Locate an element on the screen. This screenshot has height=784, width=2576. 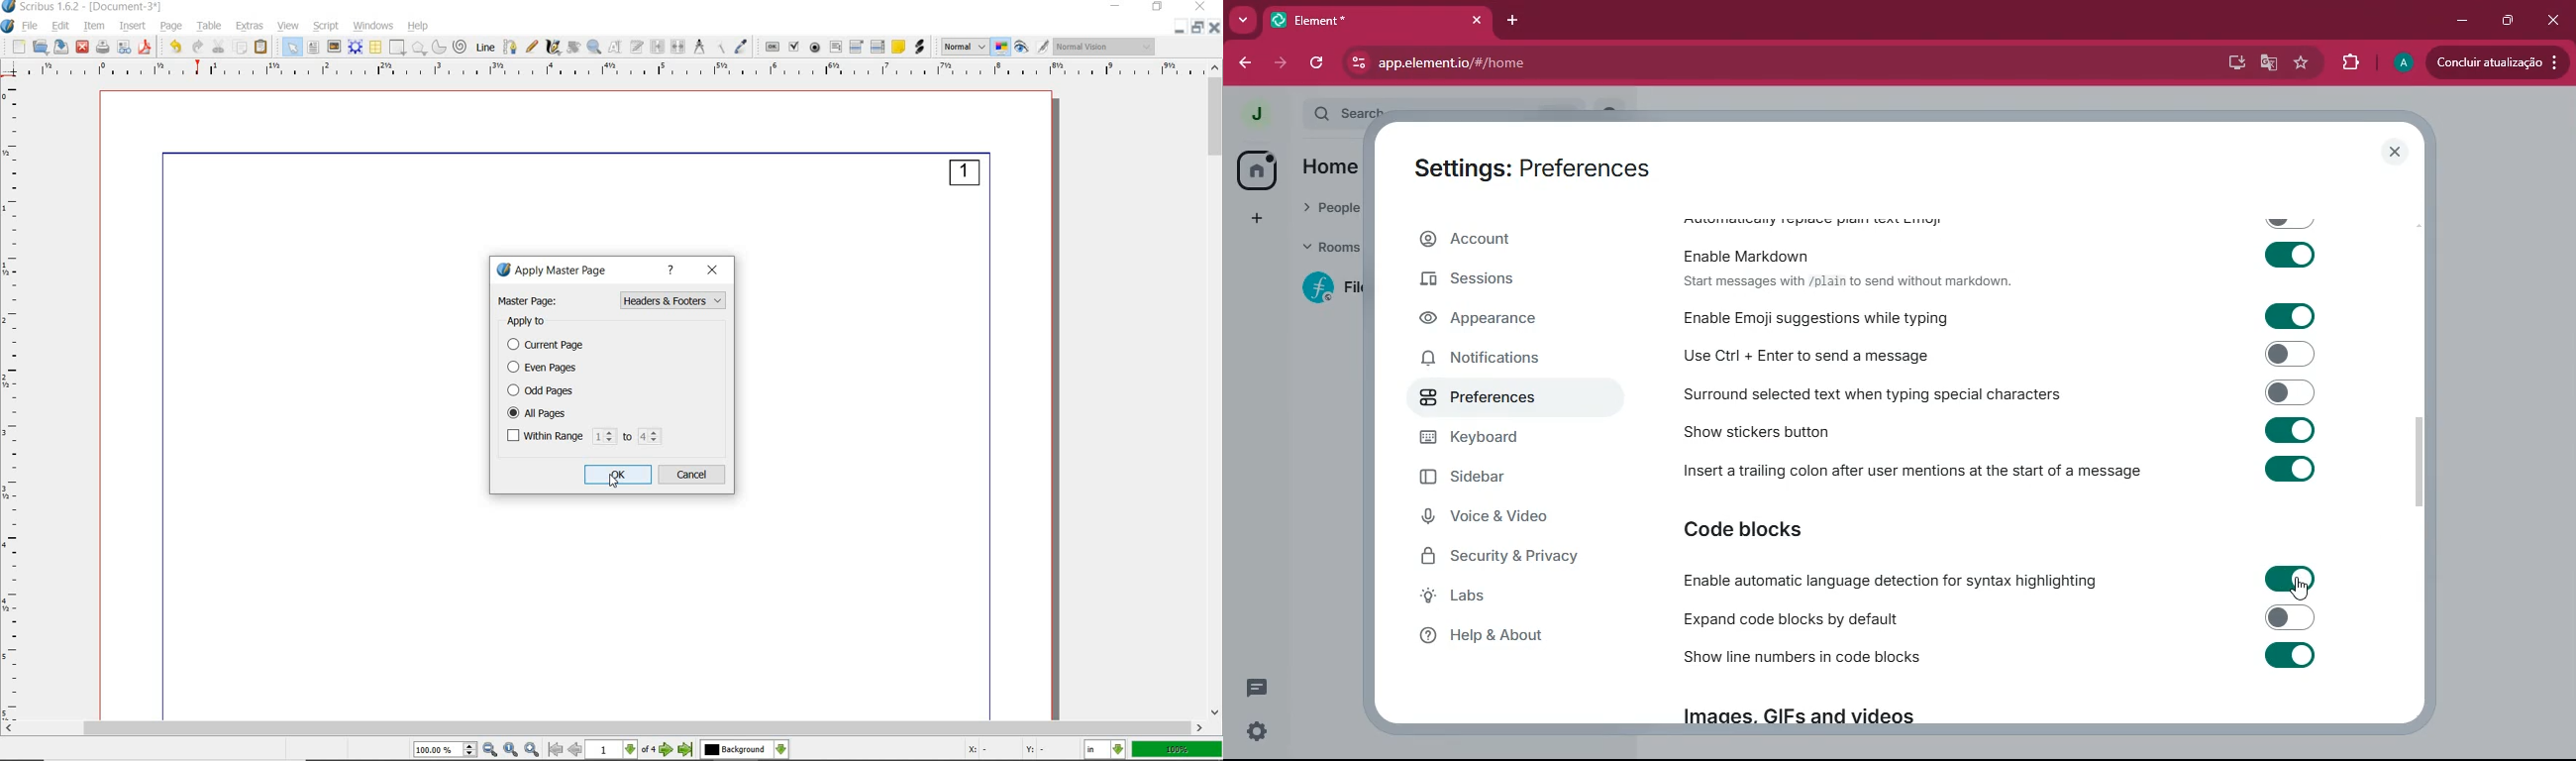
scrollbar is located at coordinates (1216, 391).